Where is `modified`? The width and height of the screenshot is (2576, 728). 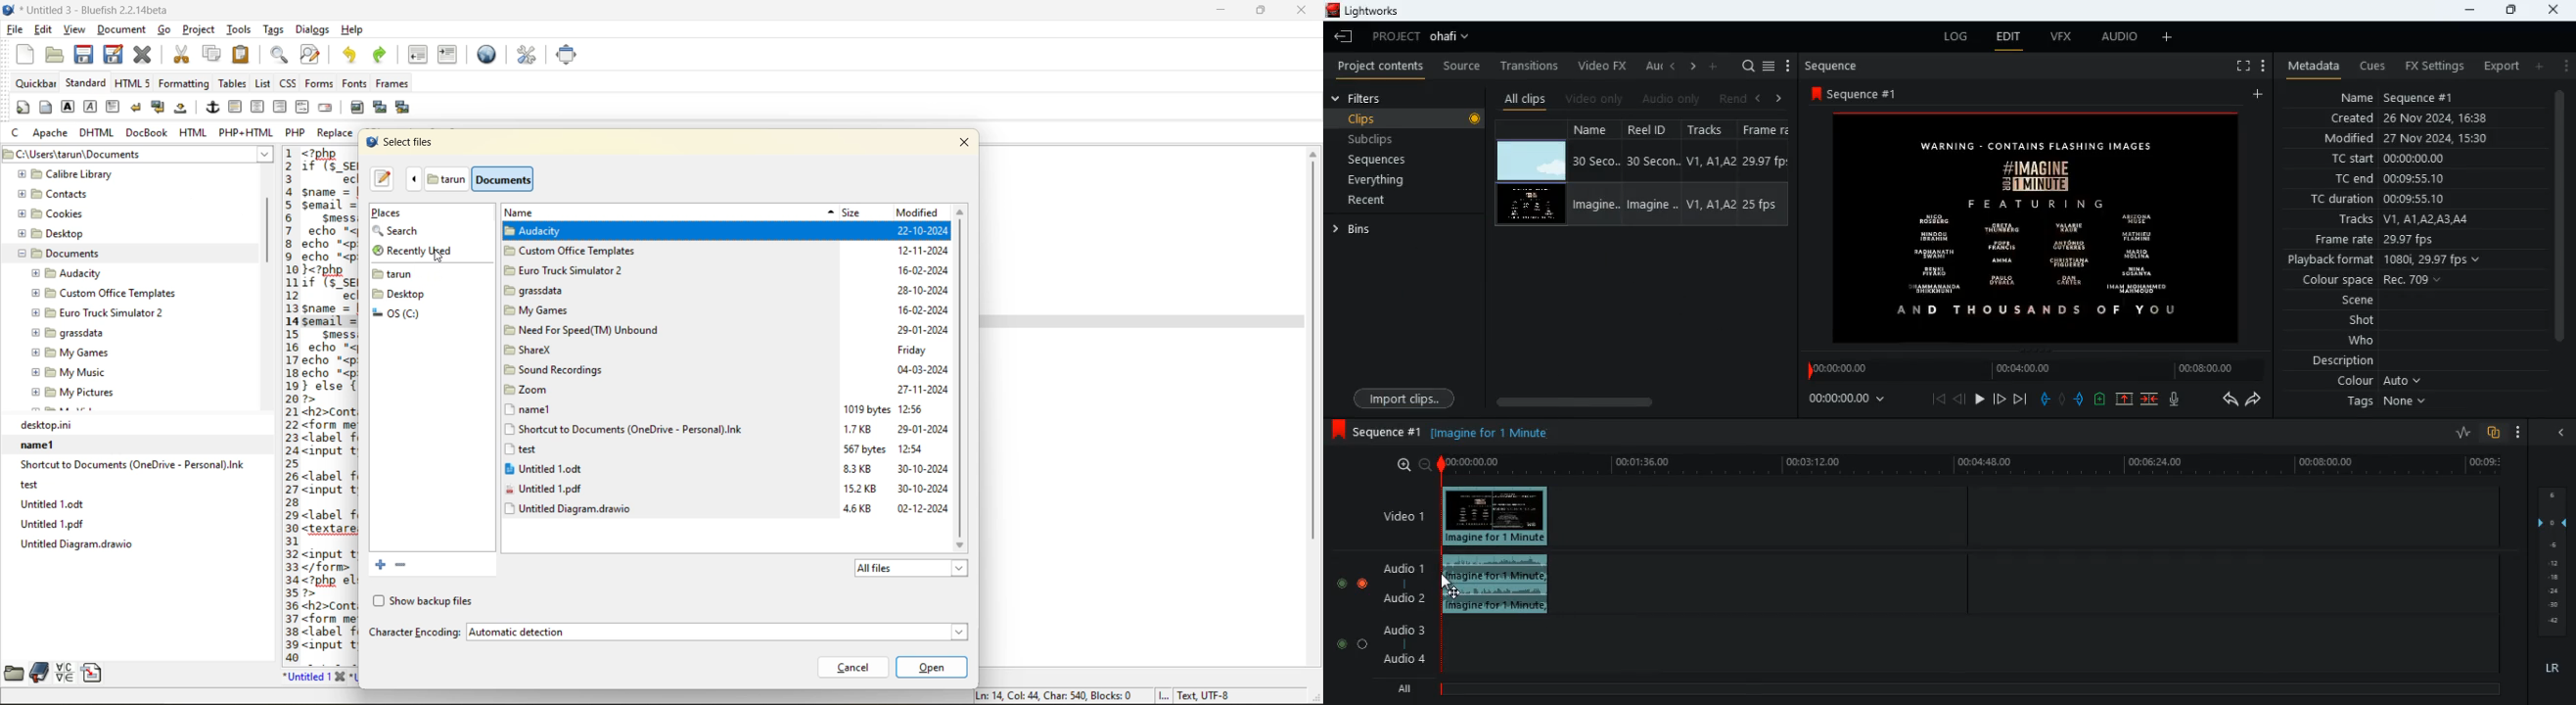
modified is located at coordinates (2418, 140).